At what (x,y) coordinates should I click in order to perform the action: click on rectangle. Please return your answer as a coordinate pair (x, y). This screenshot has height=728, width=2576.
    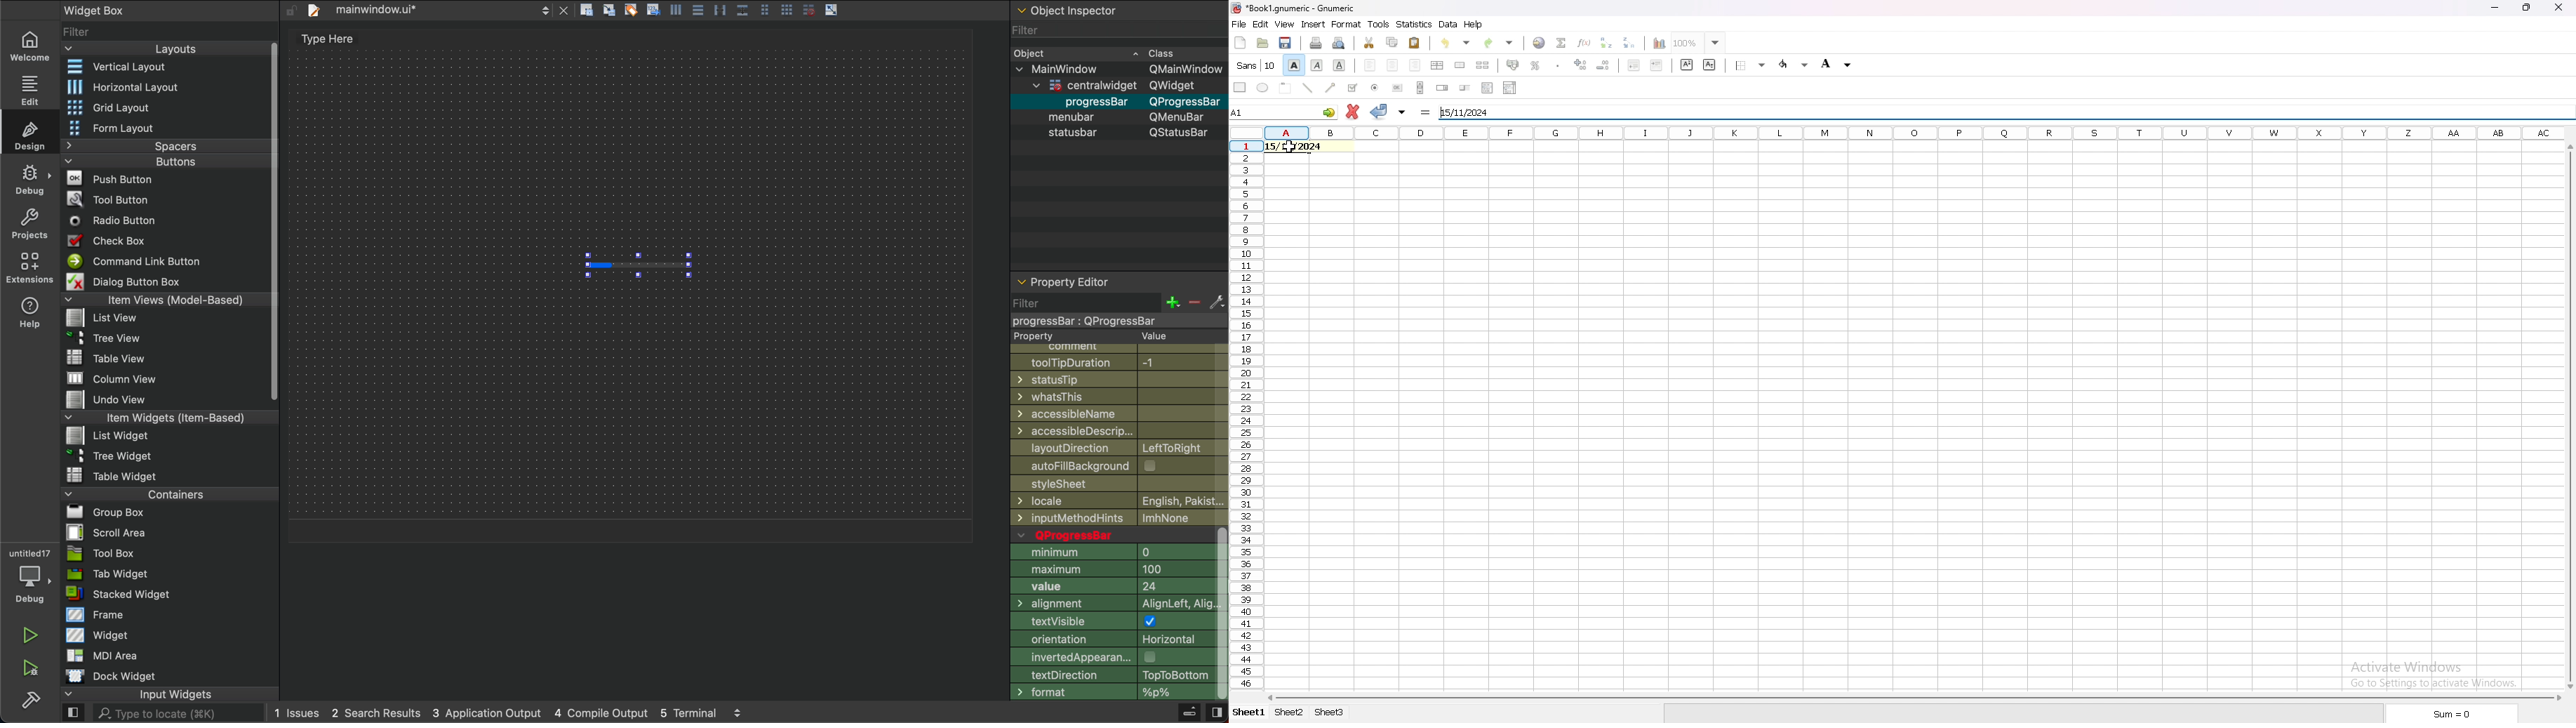
    Looking at the image, I should click on (1240, 88).